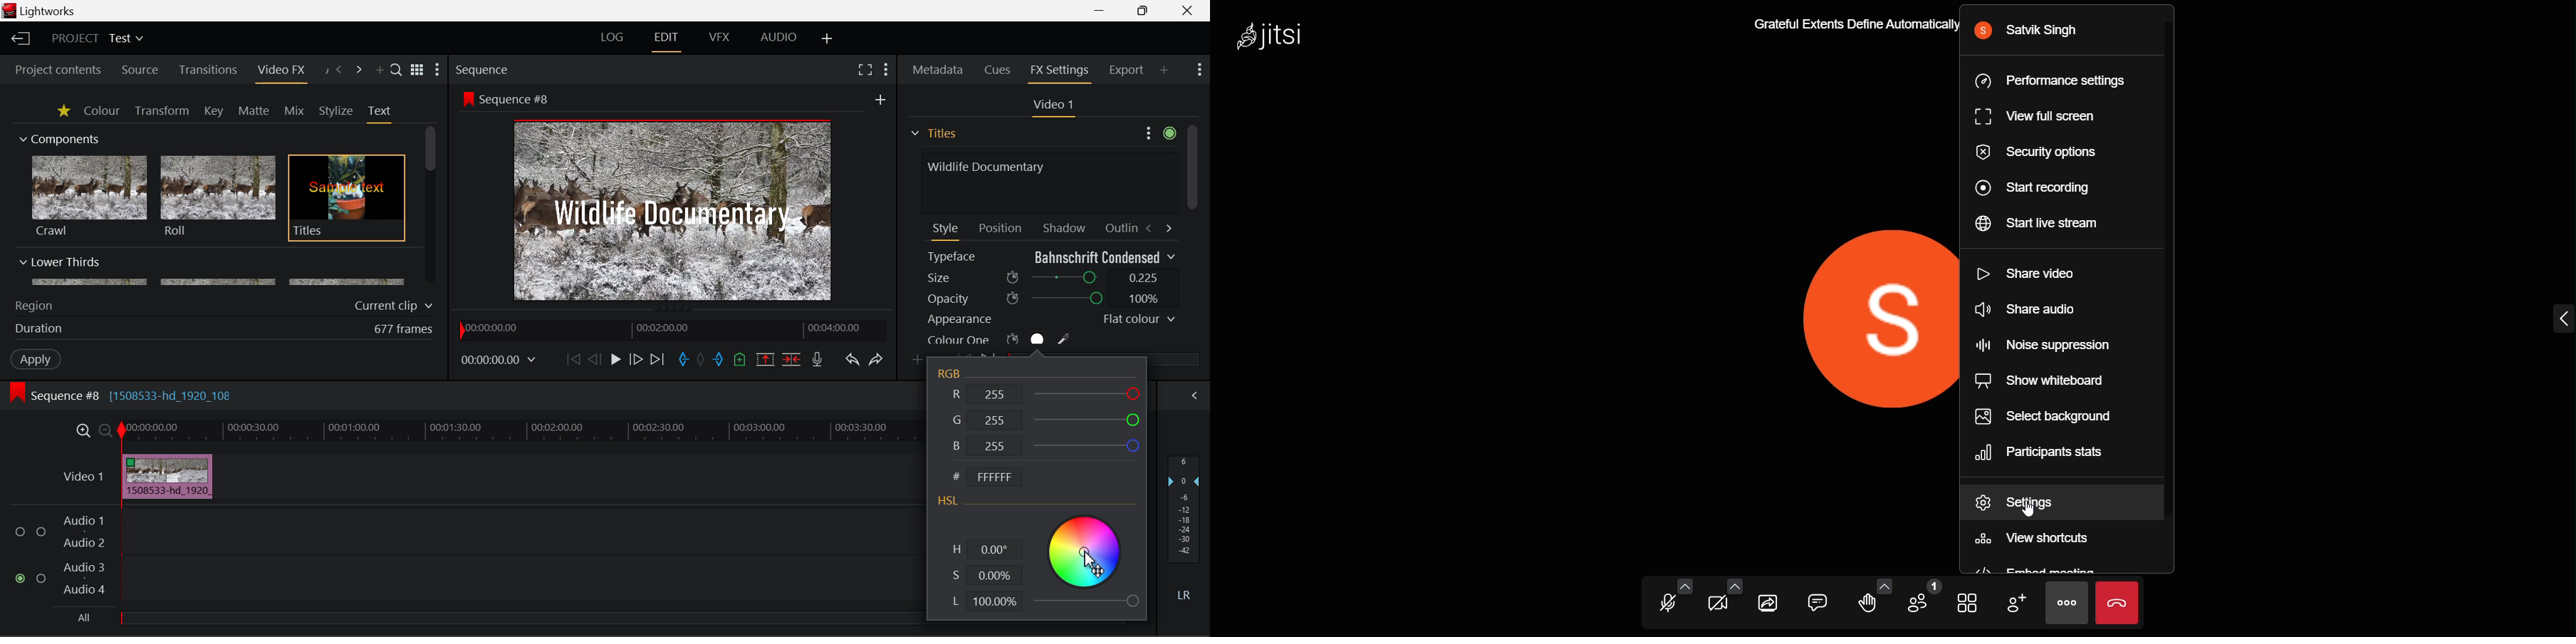 This screenshot has width=2576, height=644. I want to click on G, so click(1045, 418).